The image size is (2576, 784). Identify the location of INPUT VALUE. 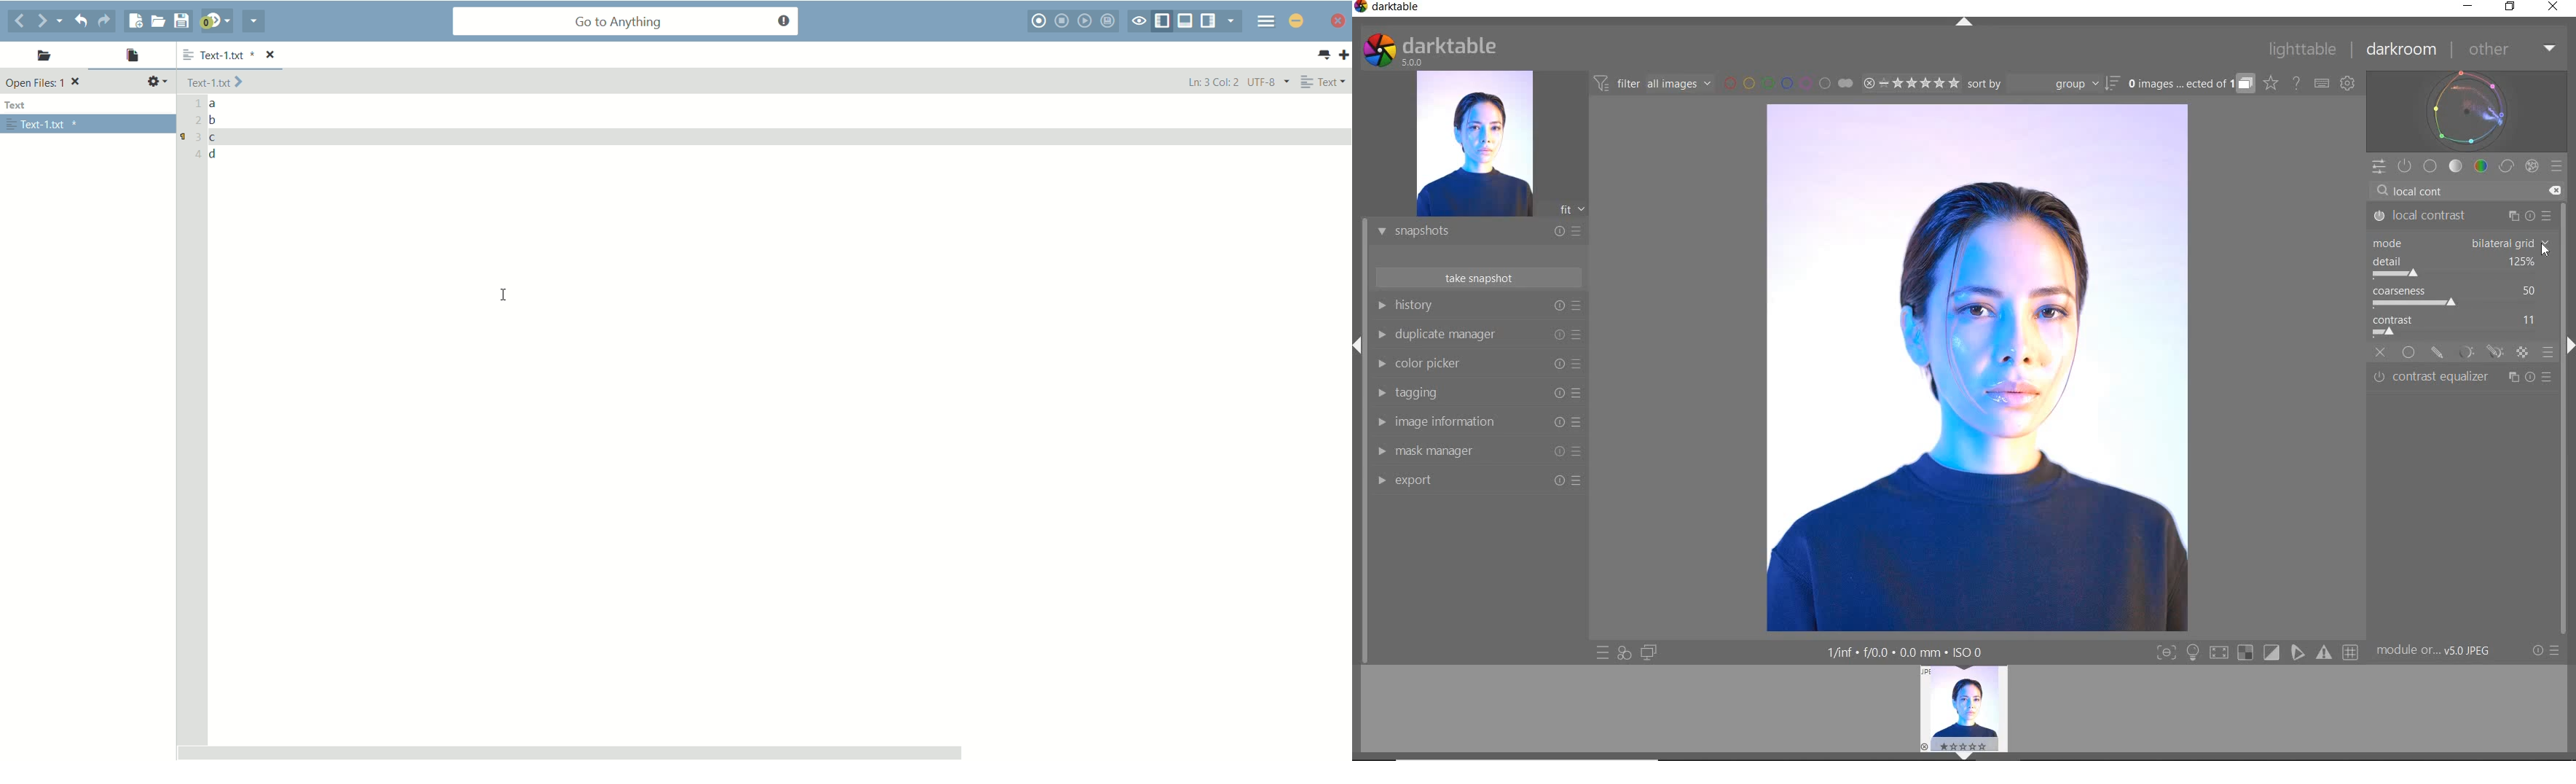
(2427, 190).